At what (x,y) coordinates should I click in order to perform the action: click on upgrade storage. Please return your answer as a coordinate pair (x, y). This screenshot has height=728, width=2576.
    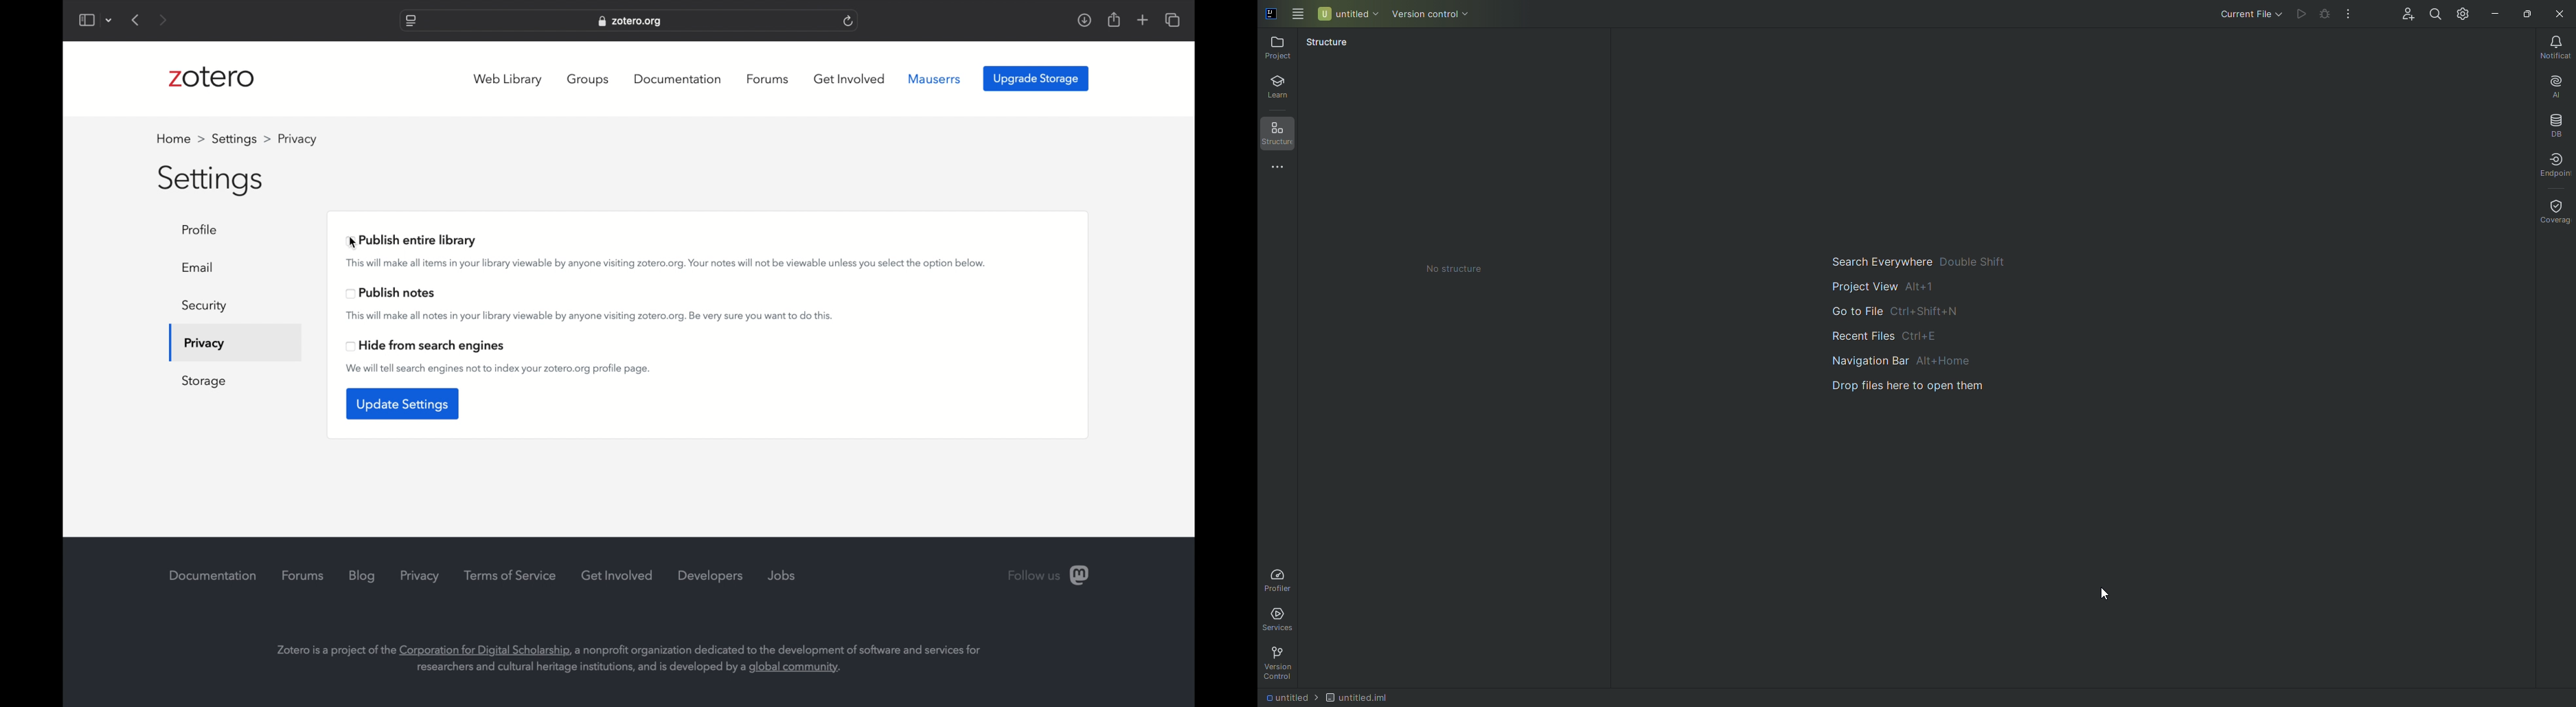
    Looking at the image, I should click on (1037, 79).